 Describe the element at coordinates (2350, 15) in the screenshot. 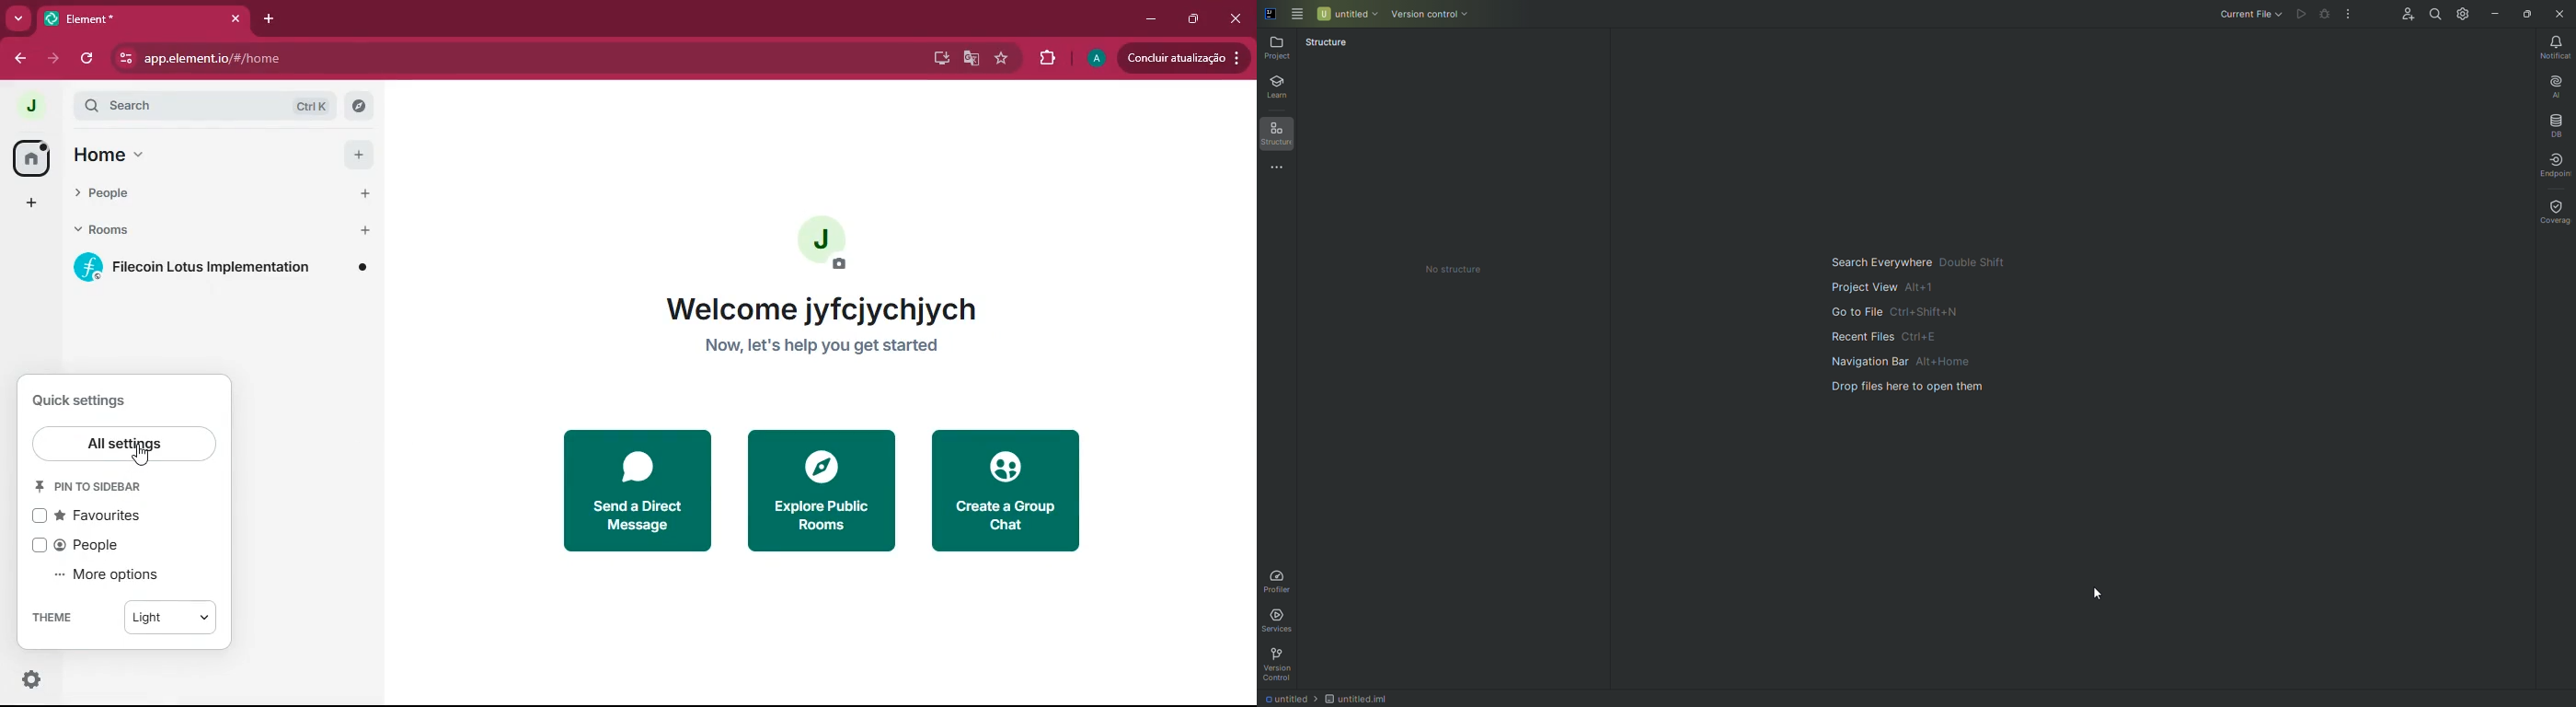

I see `More Actions` at that location.